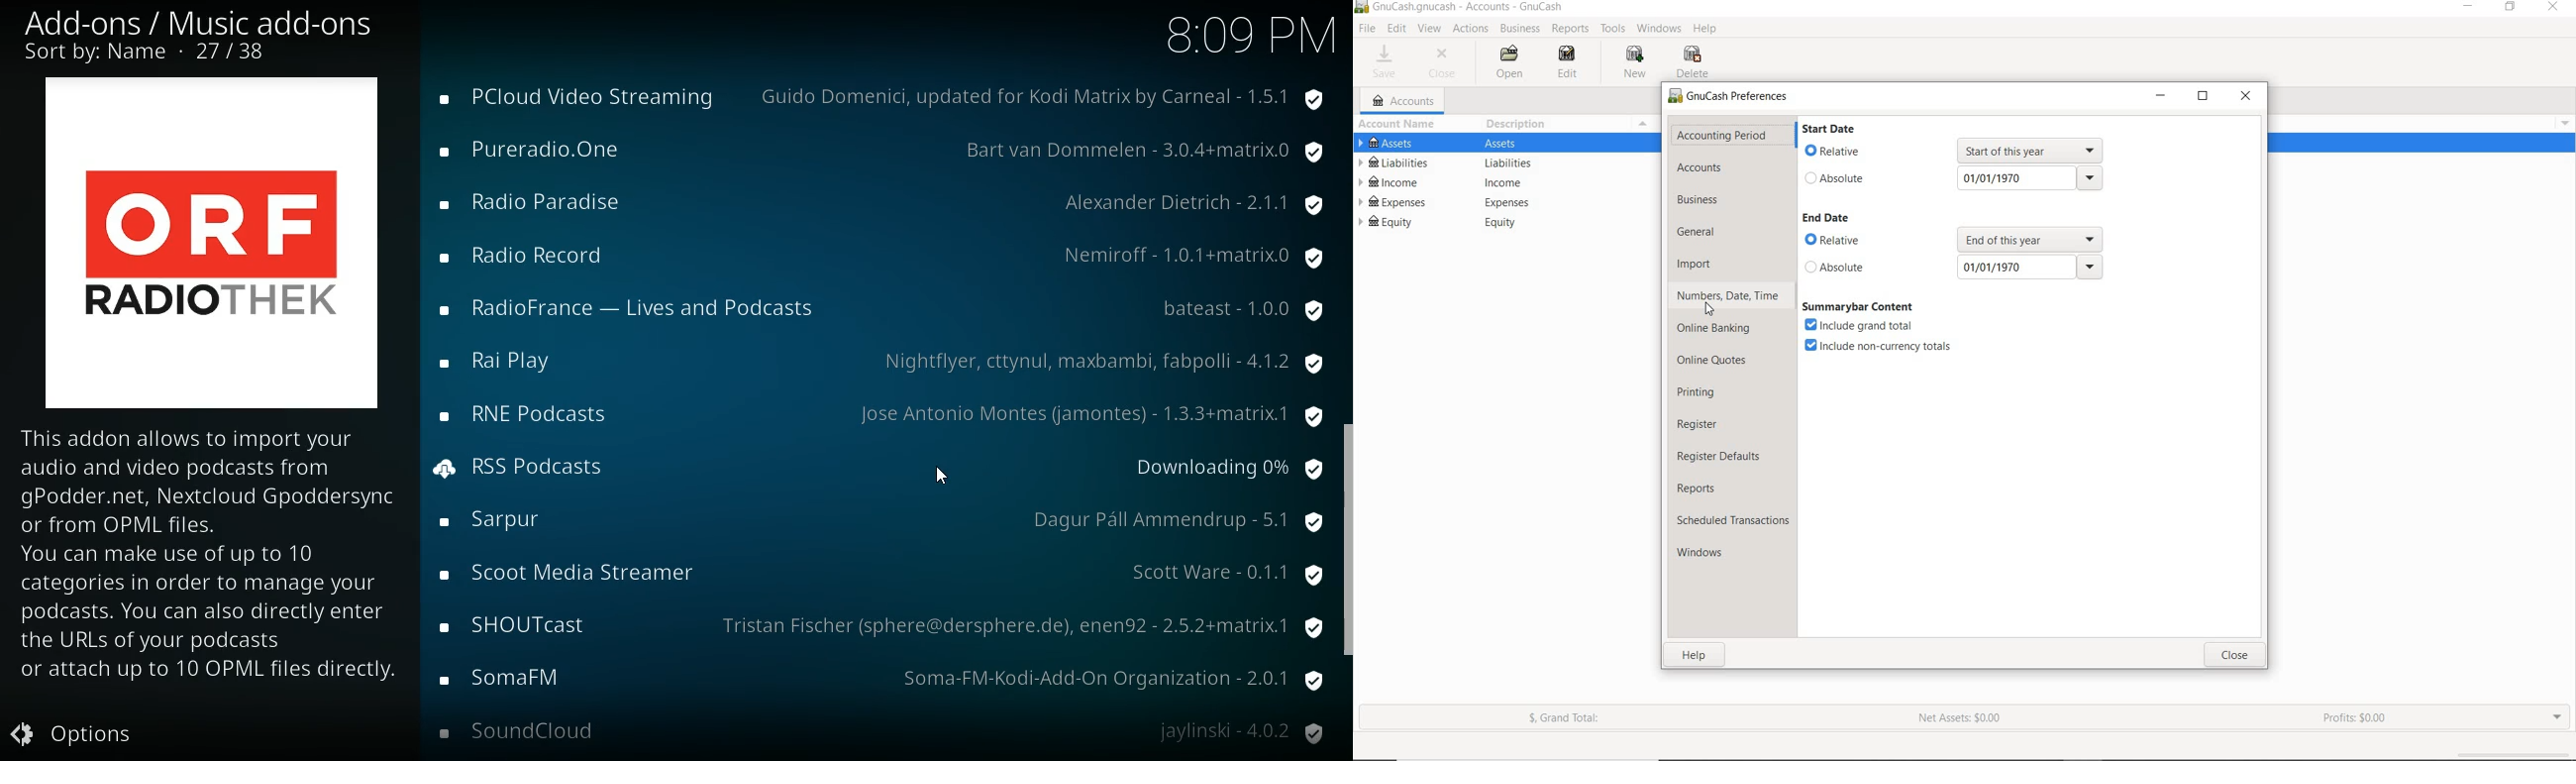  I want to click on accounting period, so click(1722, 136).